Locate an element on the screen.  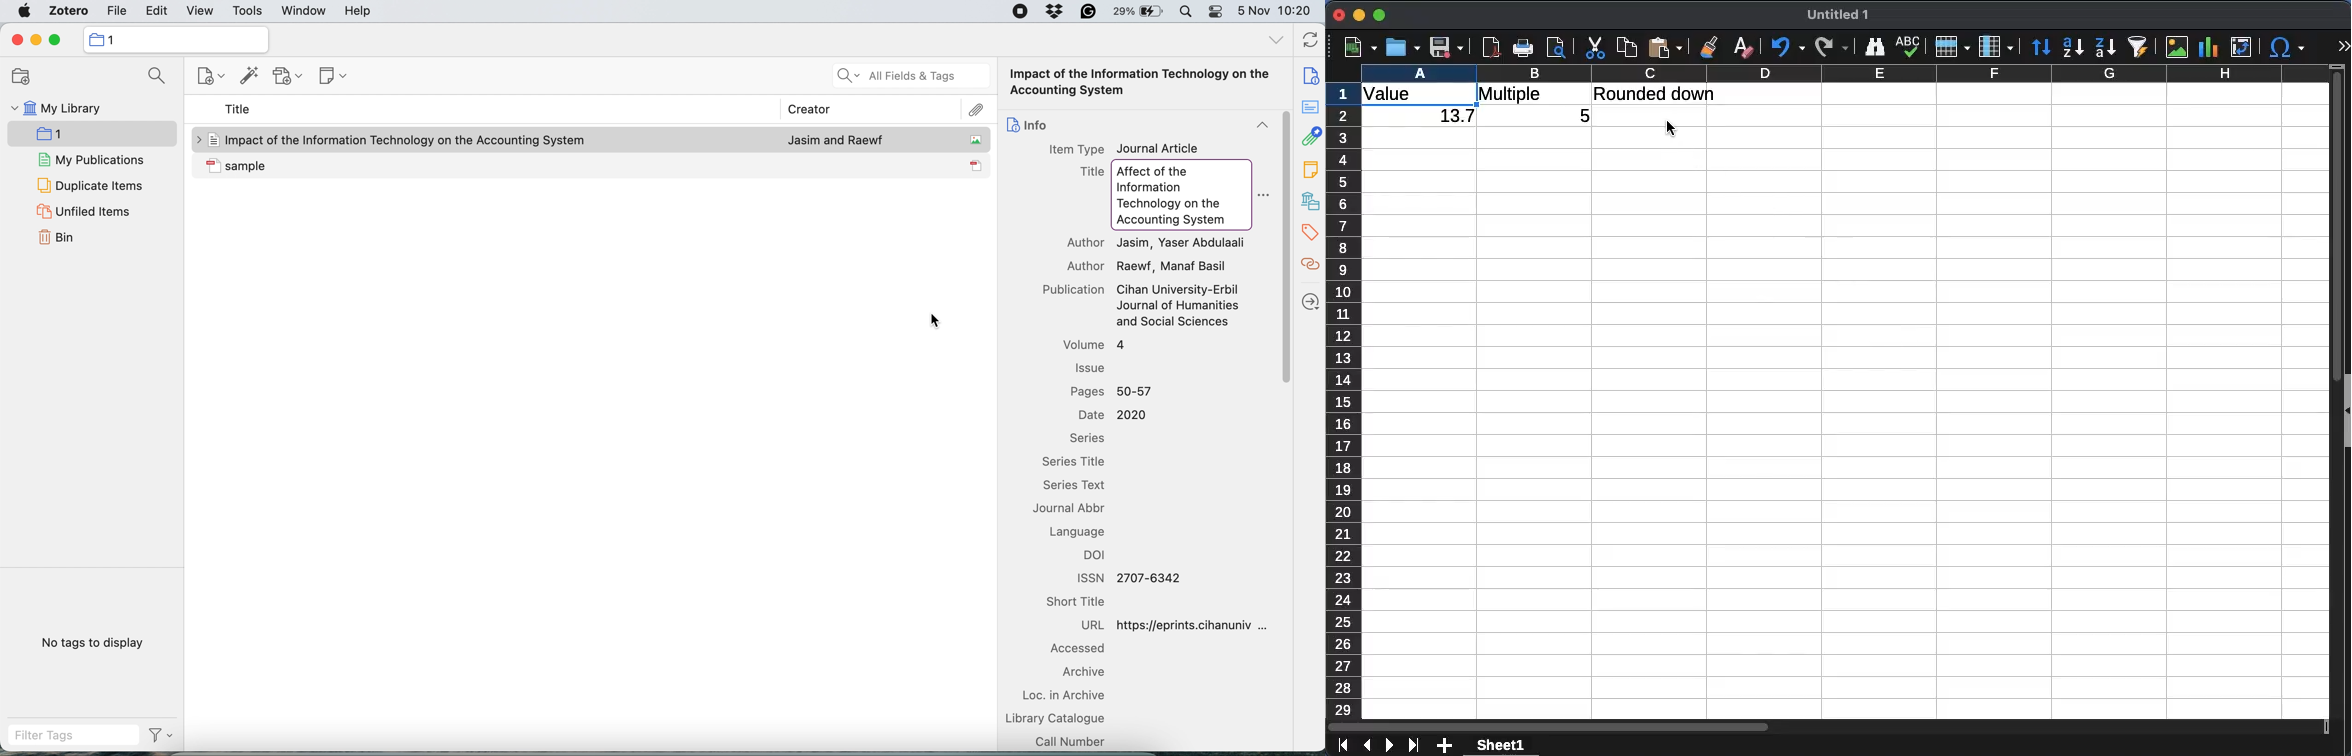
series is located at coordinates (1088, 439).